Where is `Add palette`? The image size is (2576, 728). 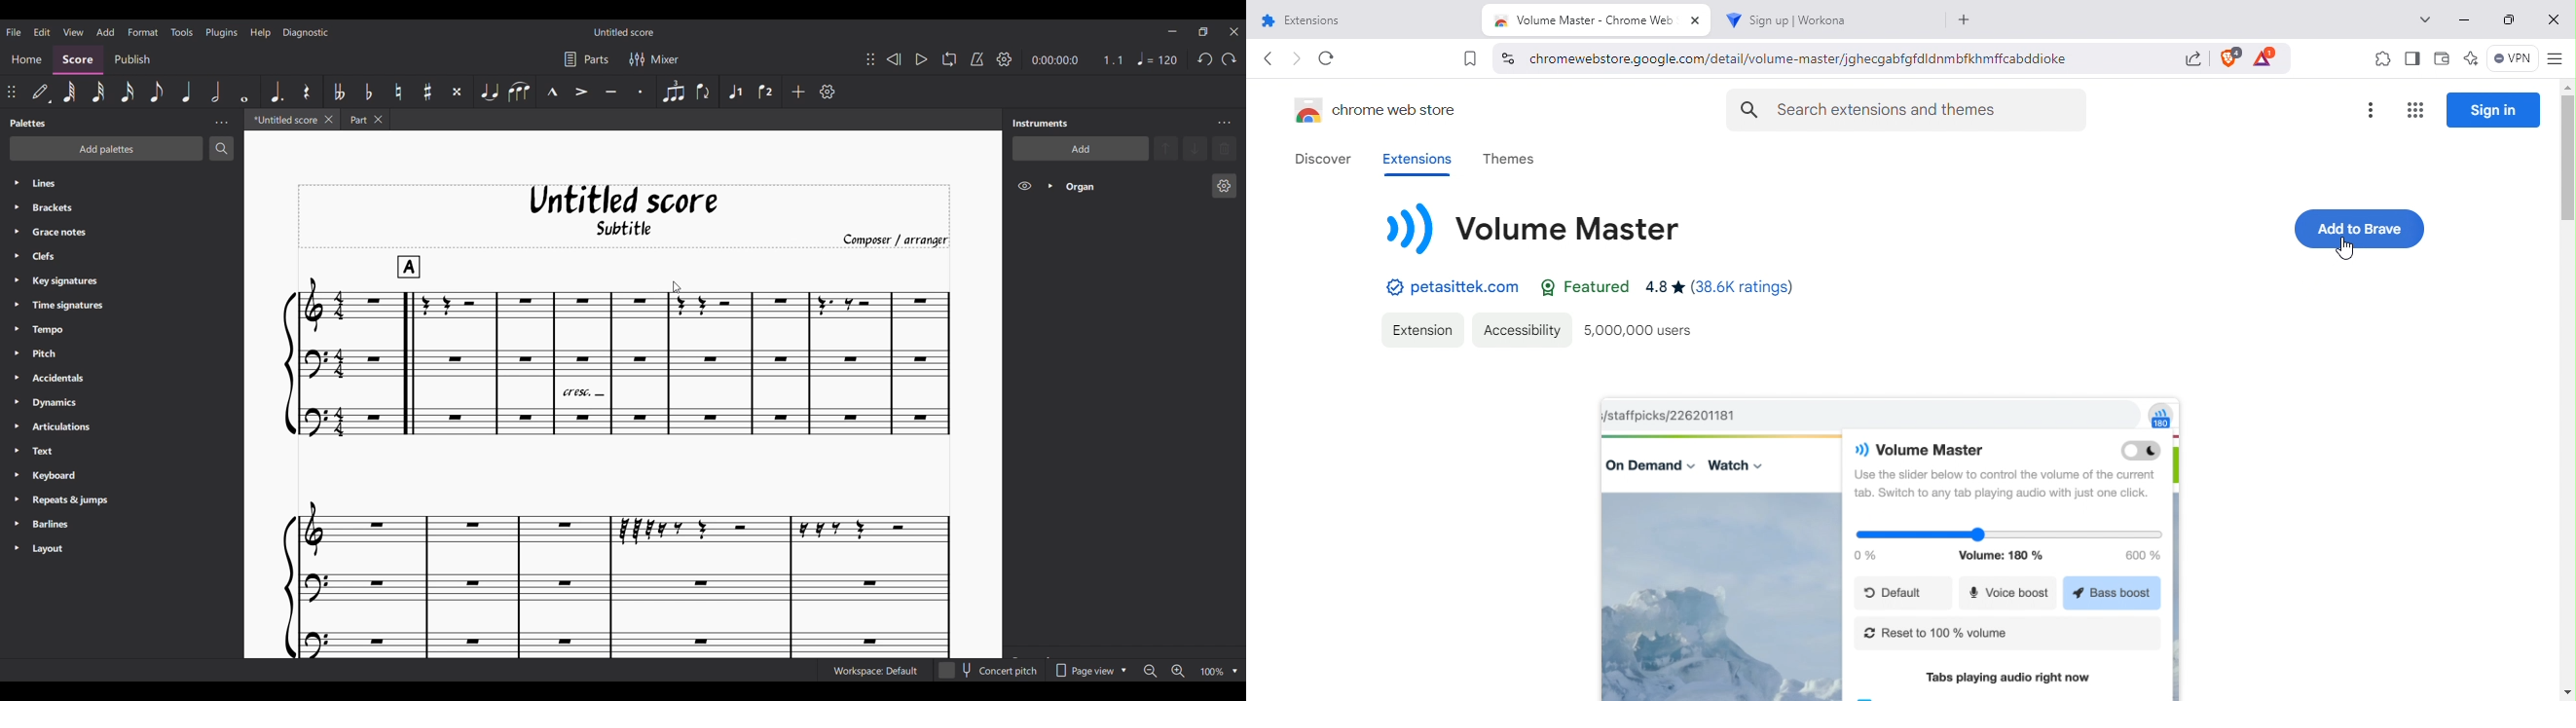
Add palette is located at coordinates (106, 149).